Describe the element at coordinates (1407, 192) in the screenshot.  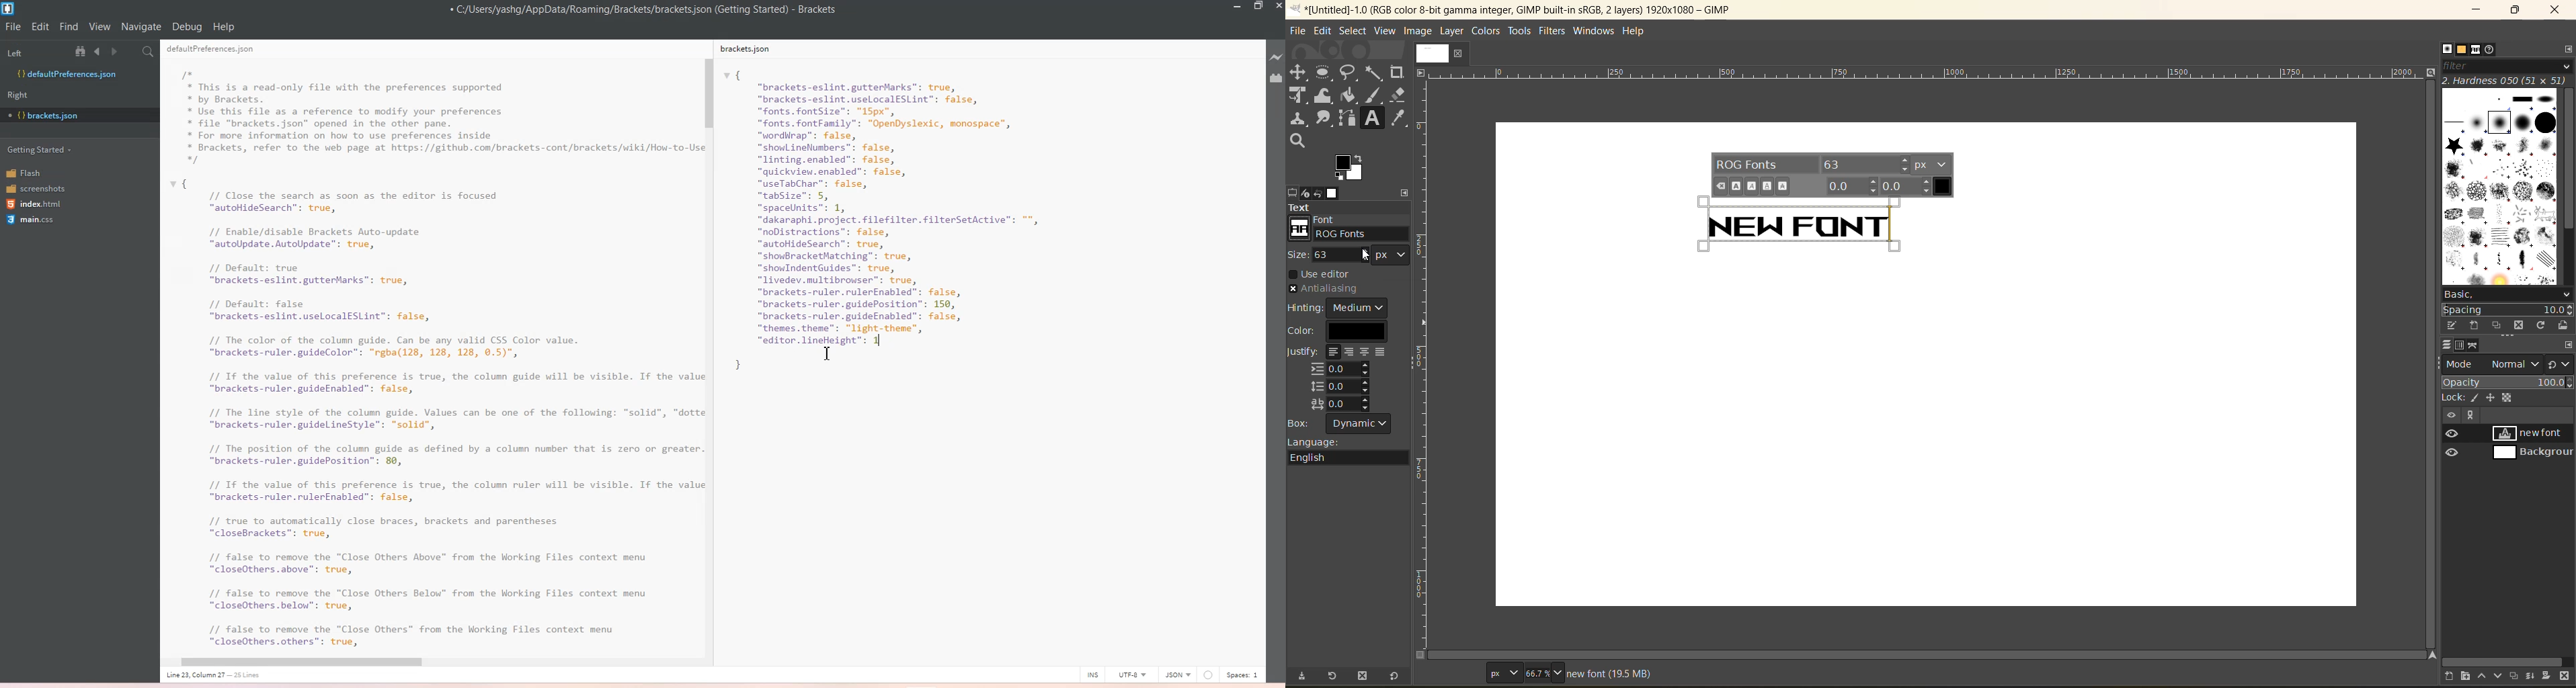
I see `configure` at that location.